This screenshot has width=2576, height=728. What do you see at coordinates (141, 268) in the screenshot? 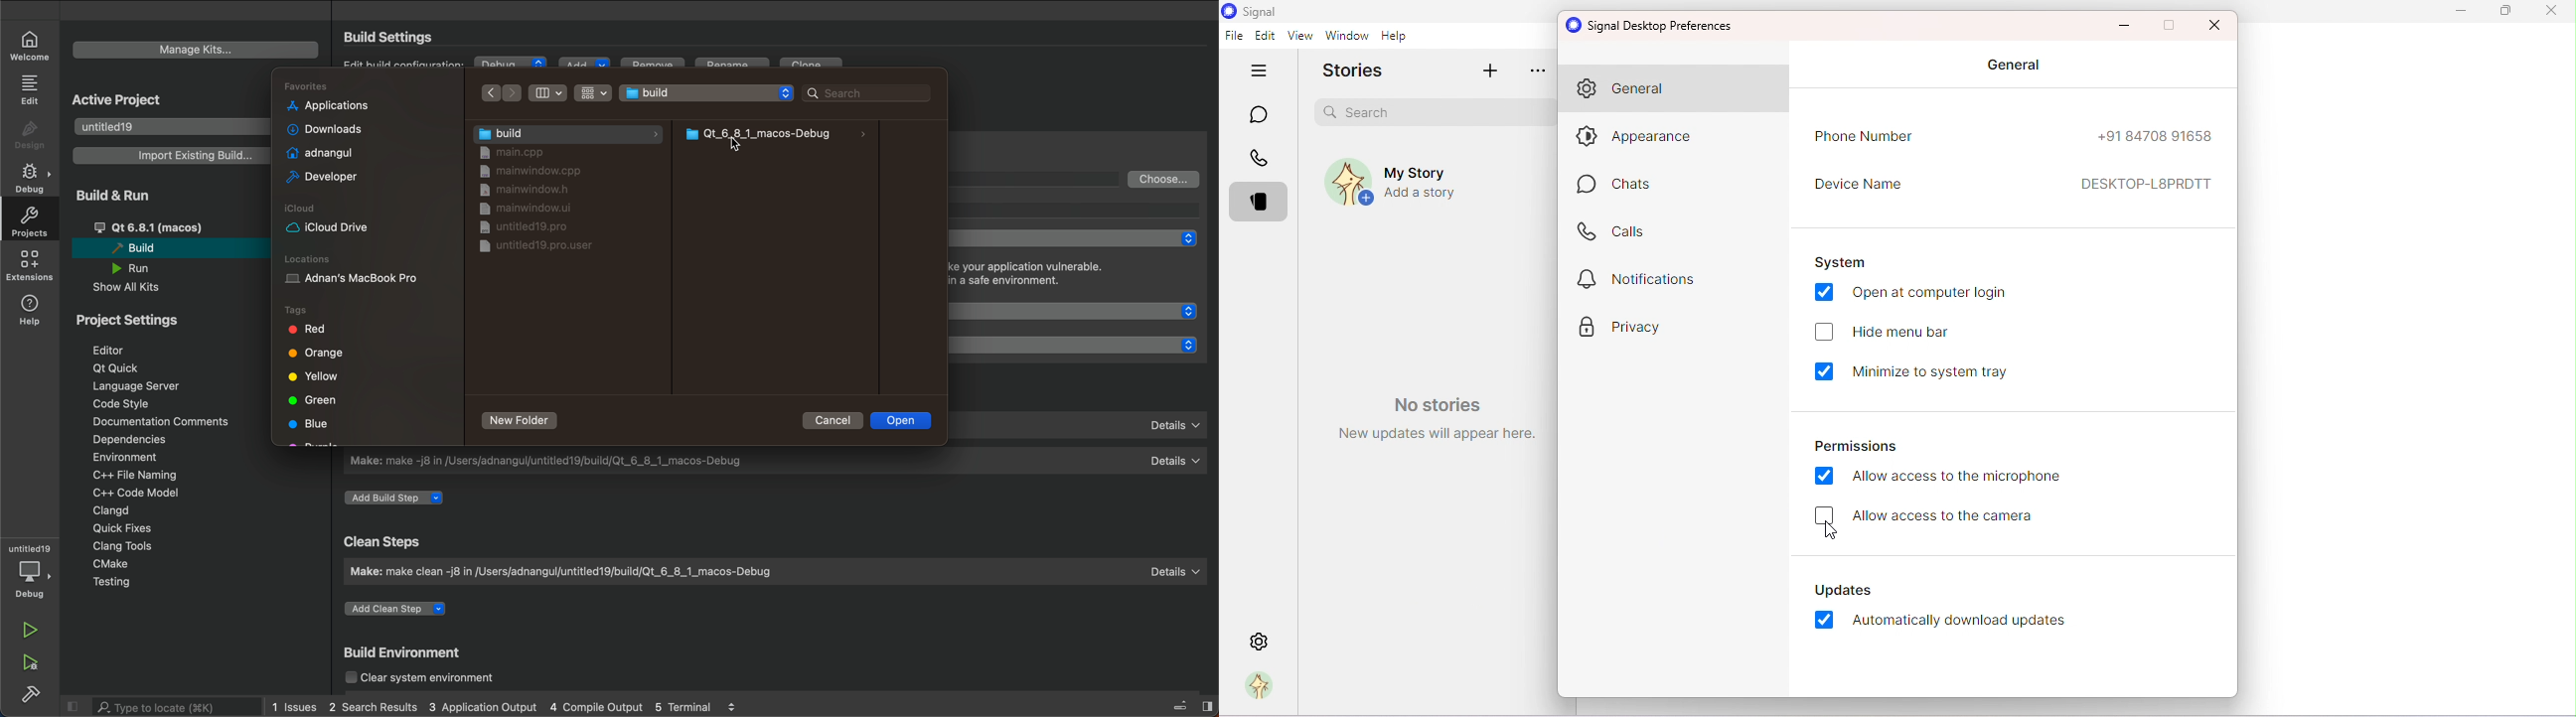
I see `run` at bounding box center [141, 268].